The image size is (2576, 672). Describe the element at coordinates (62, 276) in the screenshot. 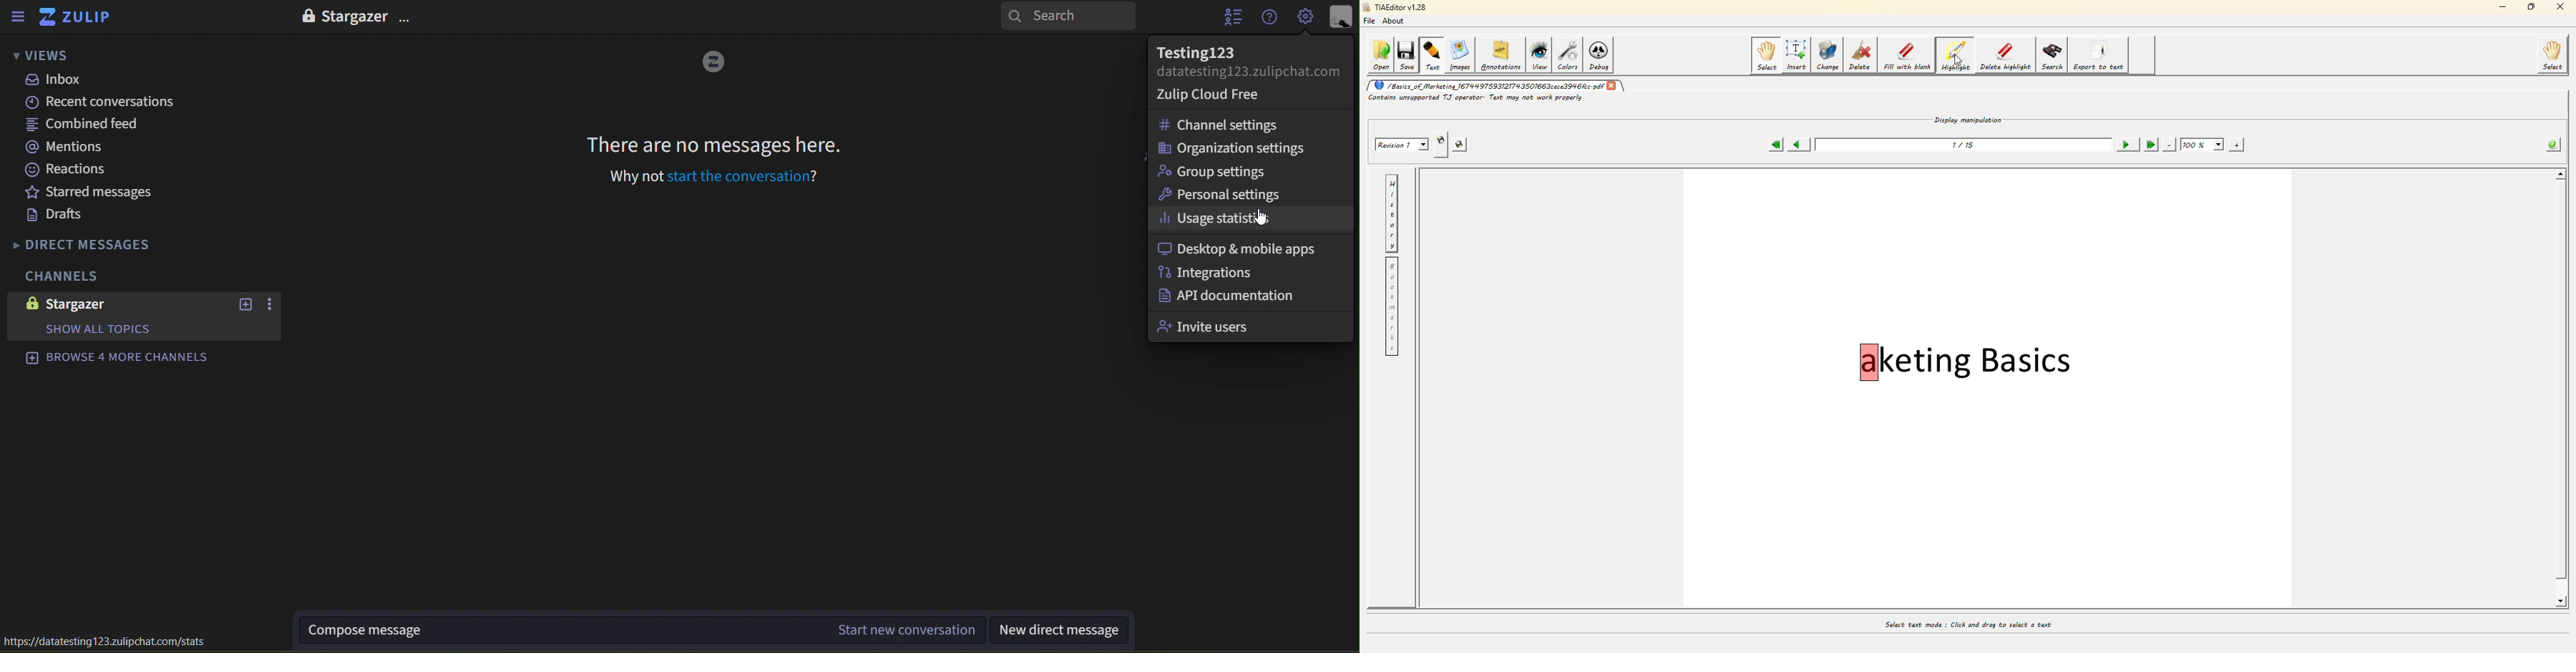

I see `channels` at that location.